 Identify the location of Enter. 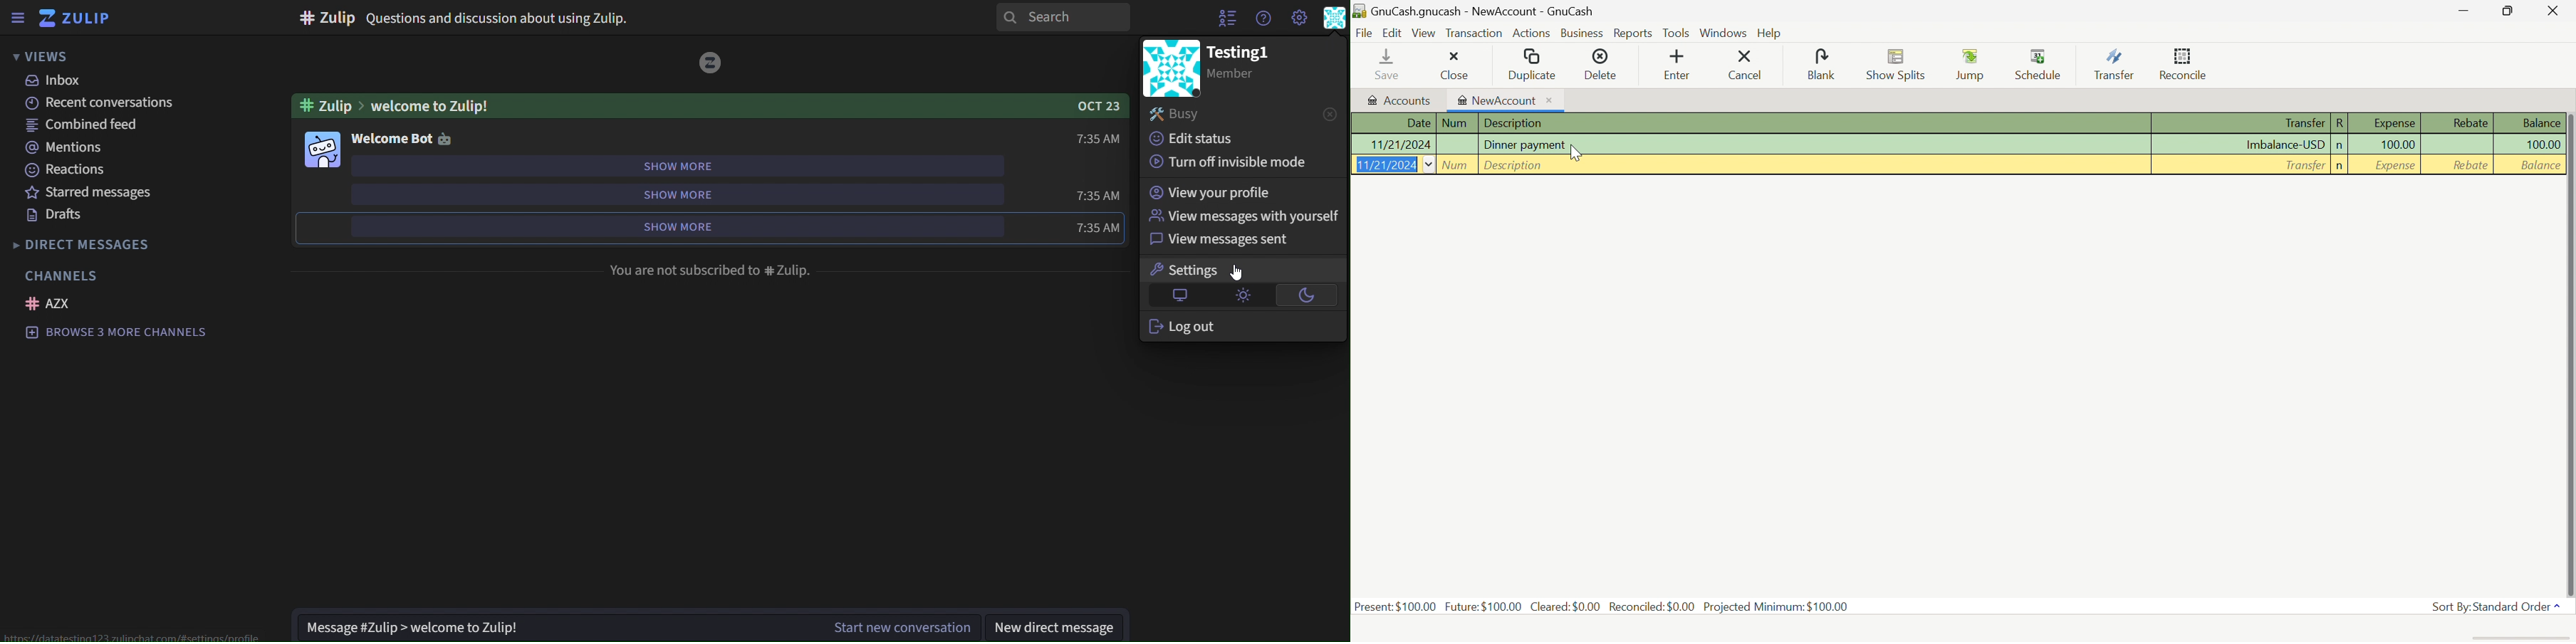
(1684, 66).